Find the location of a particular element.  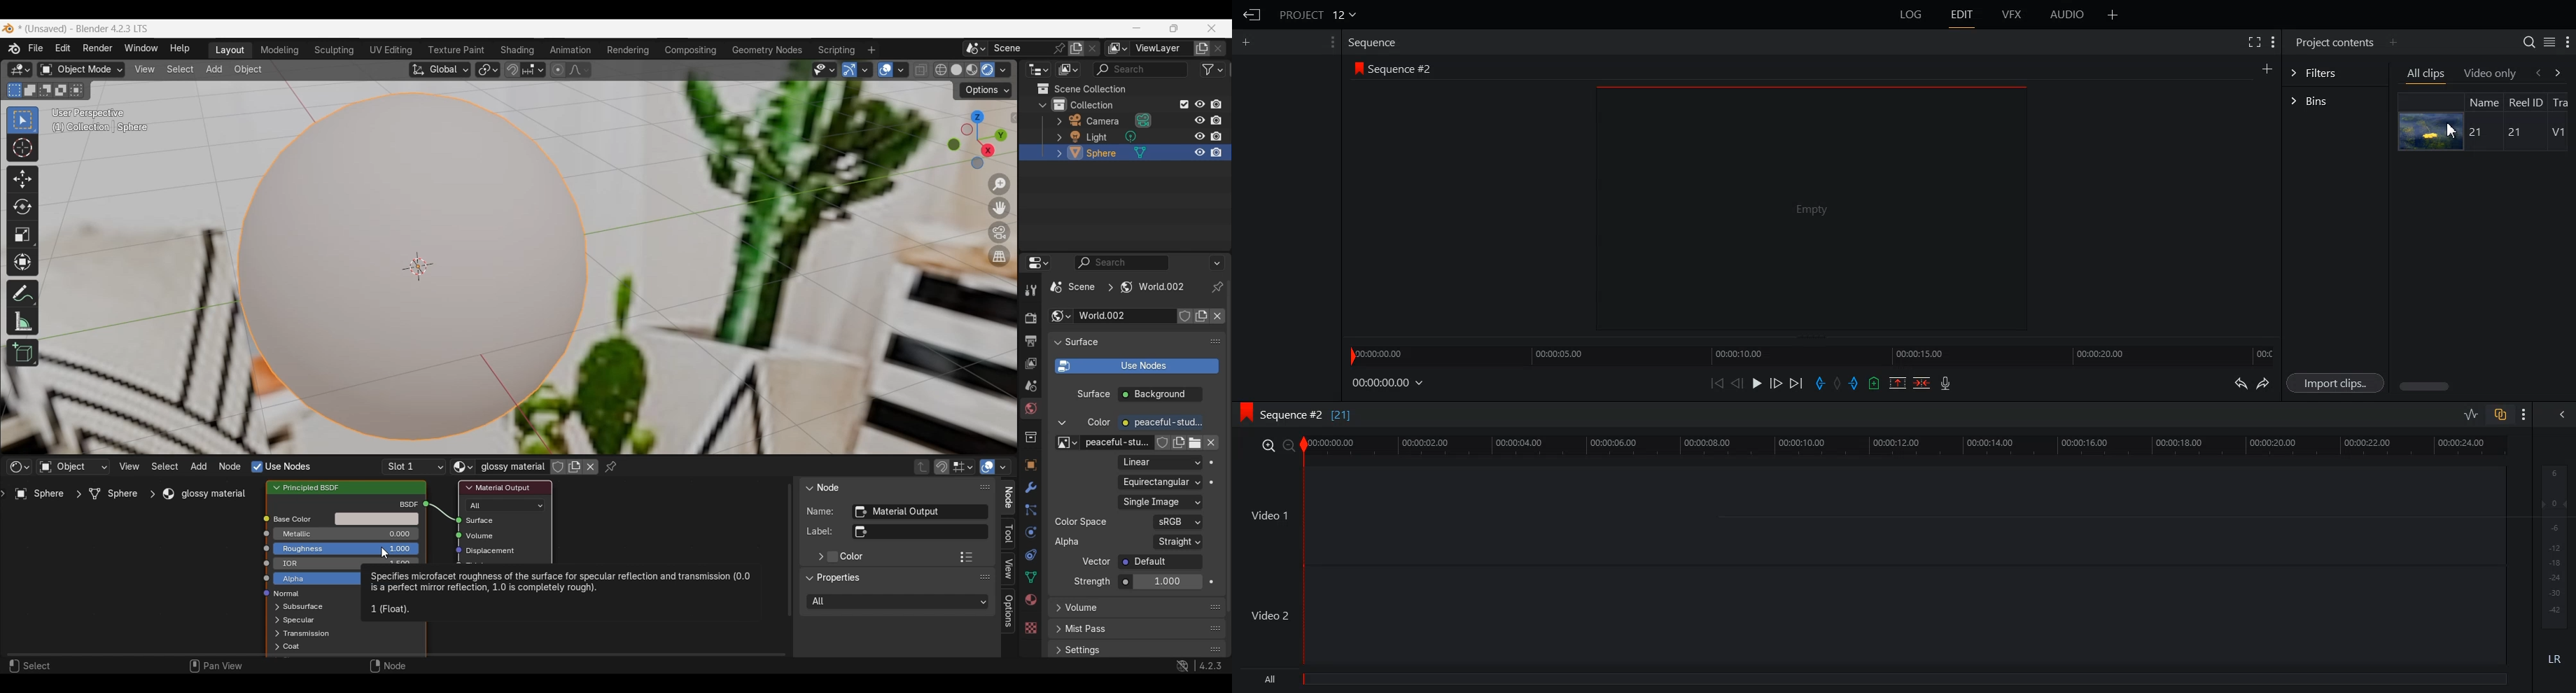

Add Panel is located at coordinates (2267, 67).